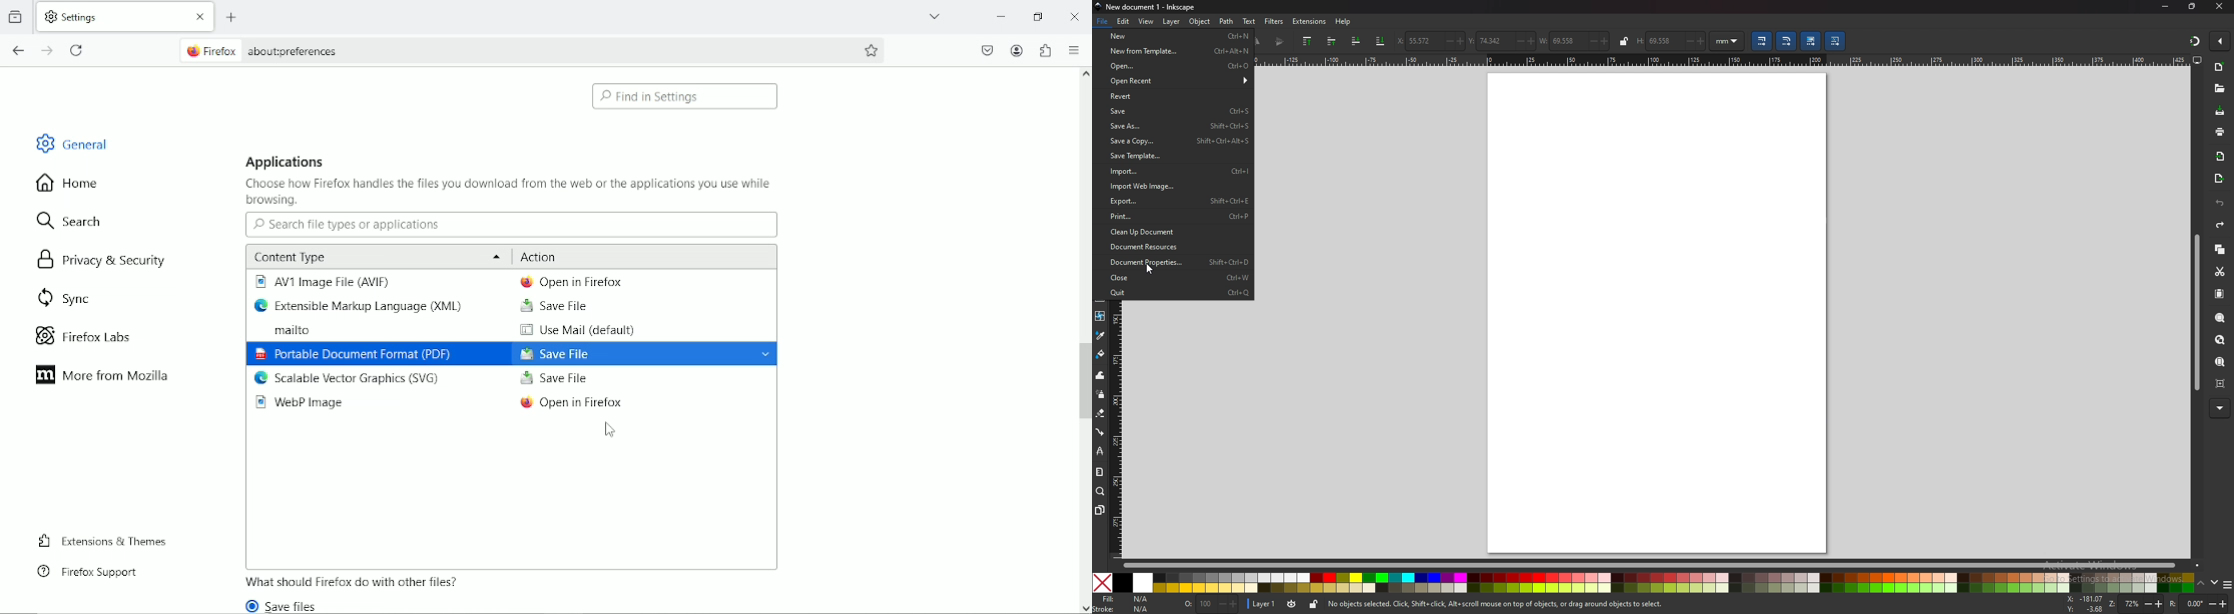 The height and width of the screenshot is (616, 2240). I want to click on maximize, so click(2193, 7).